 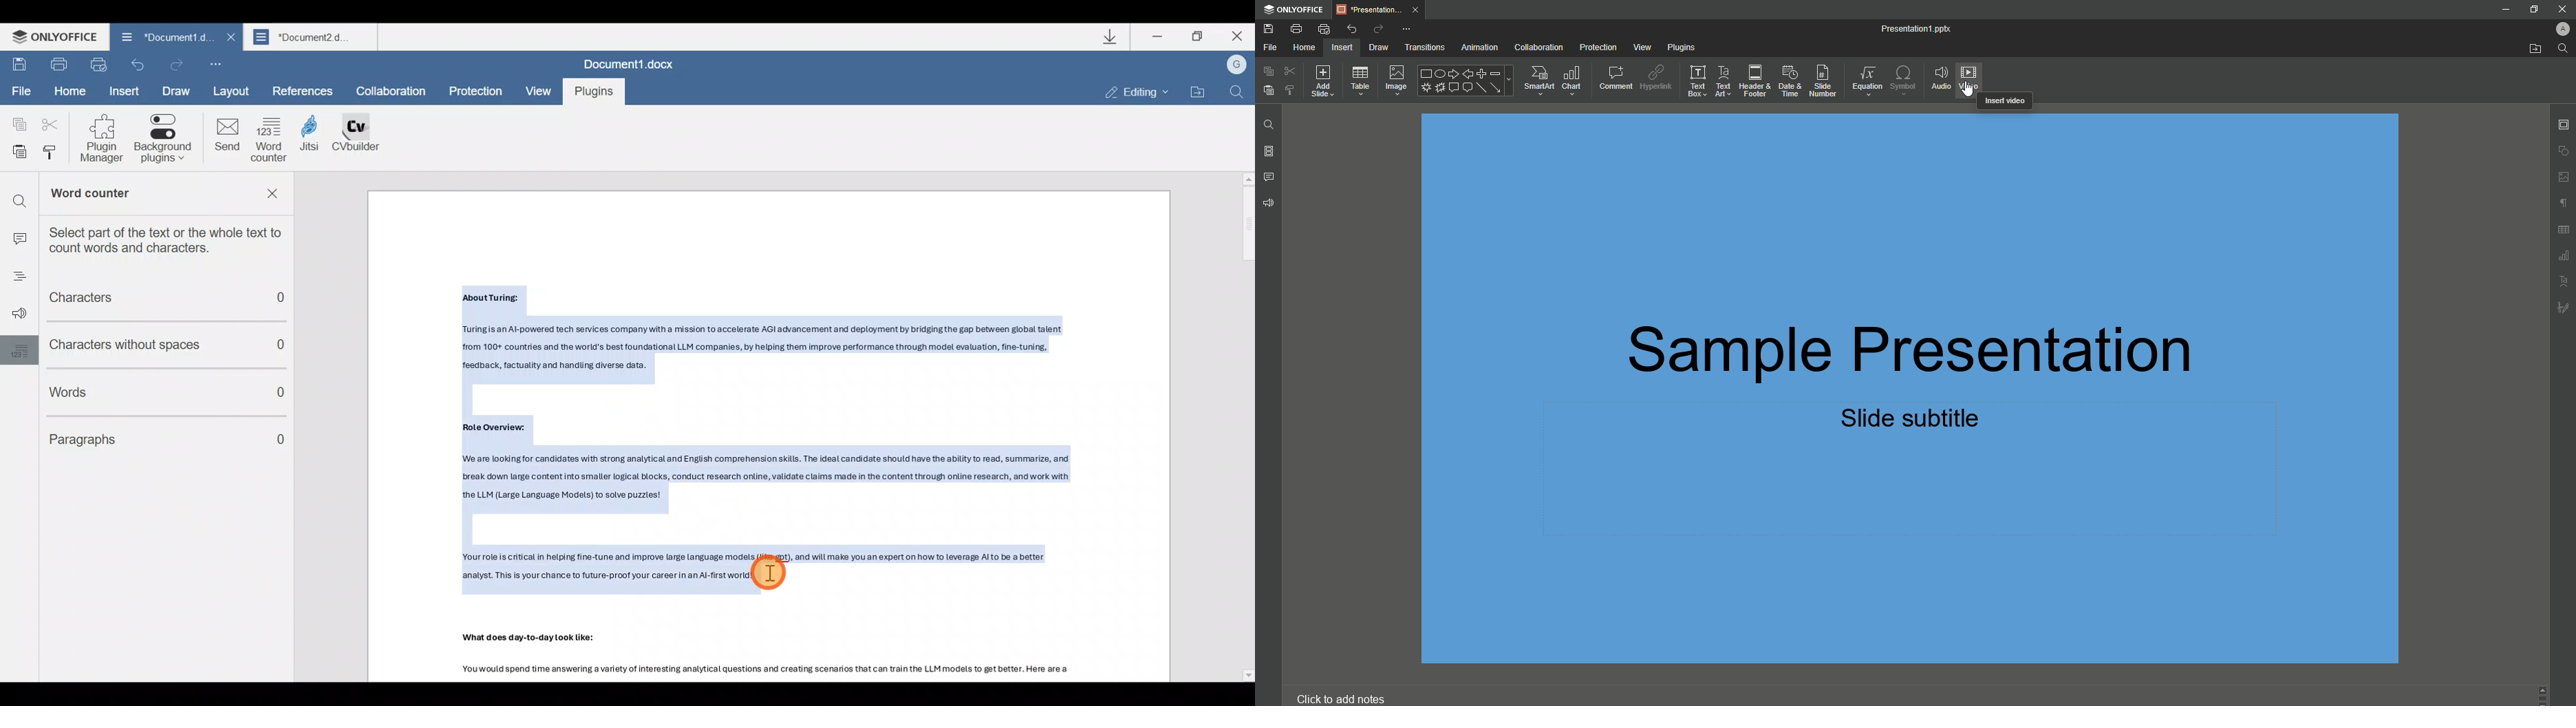 What do you see at coordinates (174, 239) in the screenshot?
I see `Select part of the text or the whole text to count words & characters` at bounding box center [174, 239].